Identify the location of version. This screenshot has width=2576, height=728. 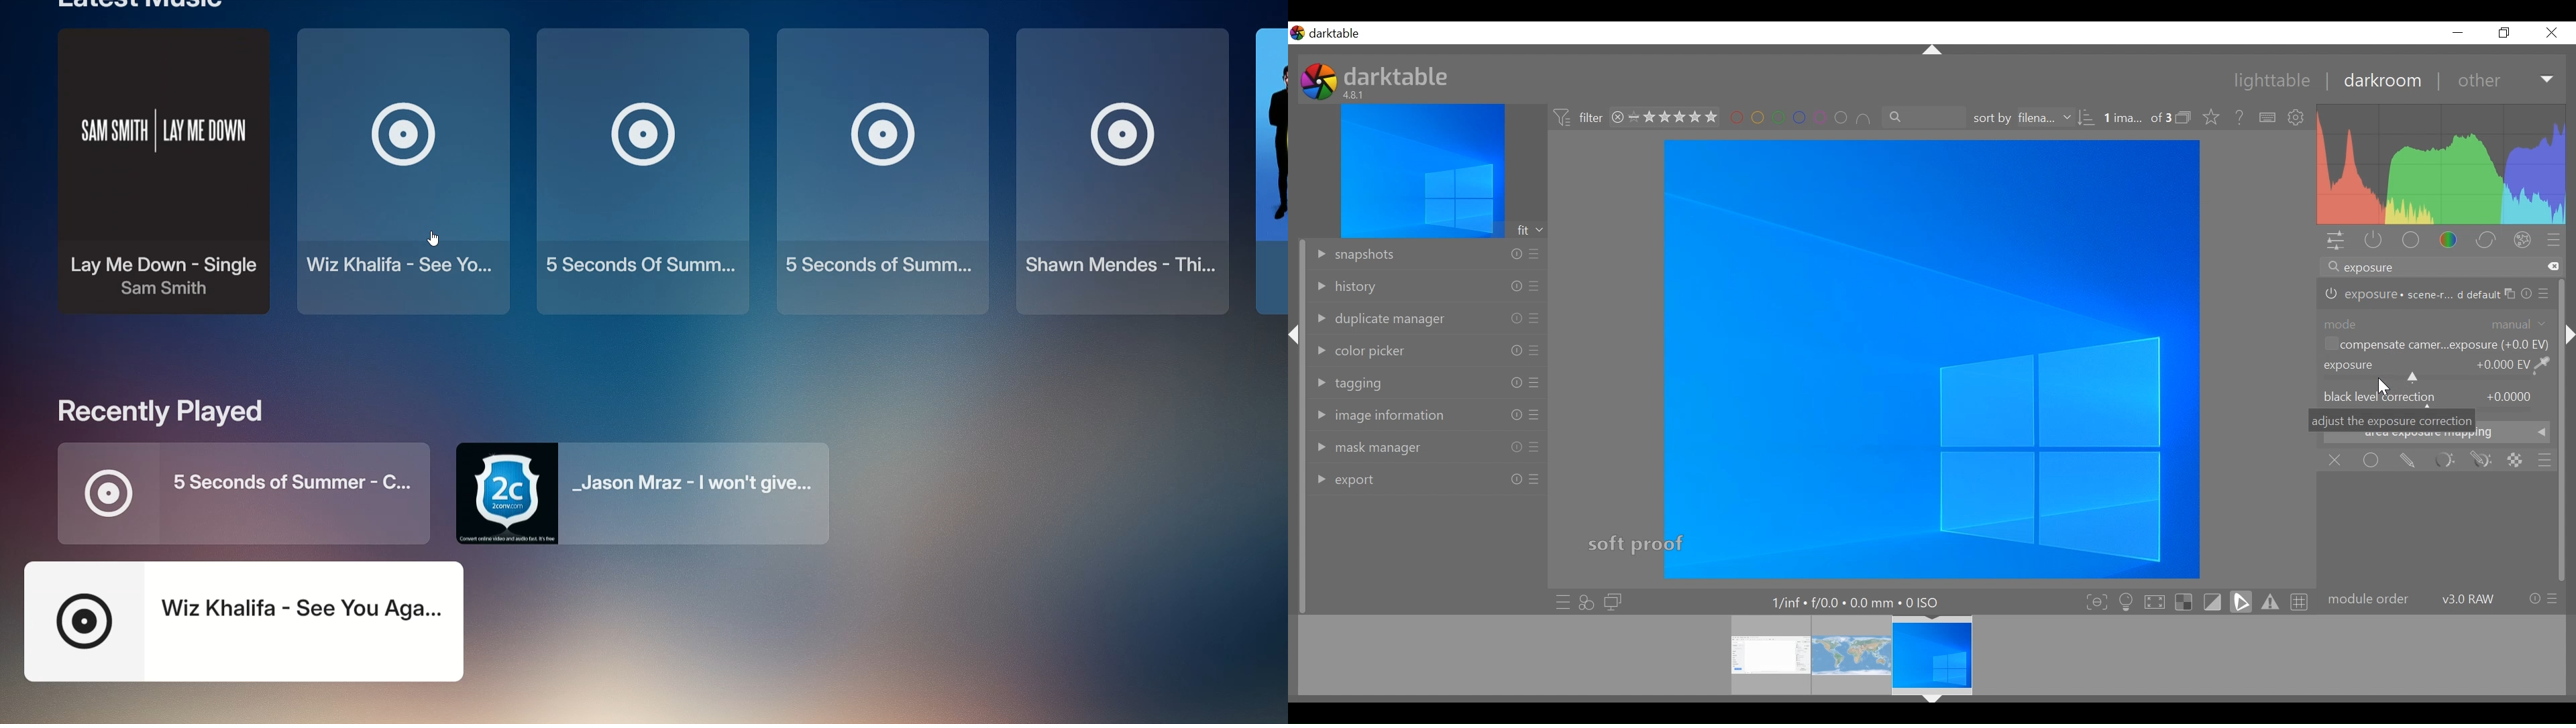
(1356, 95).